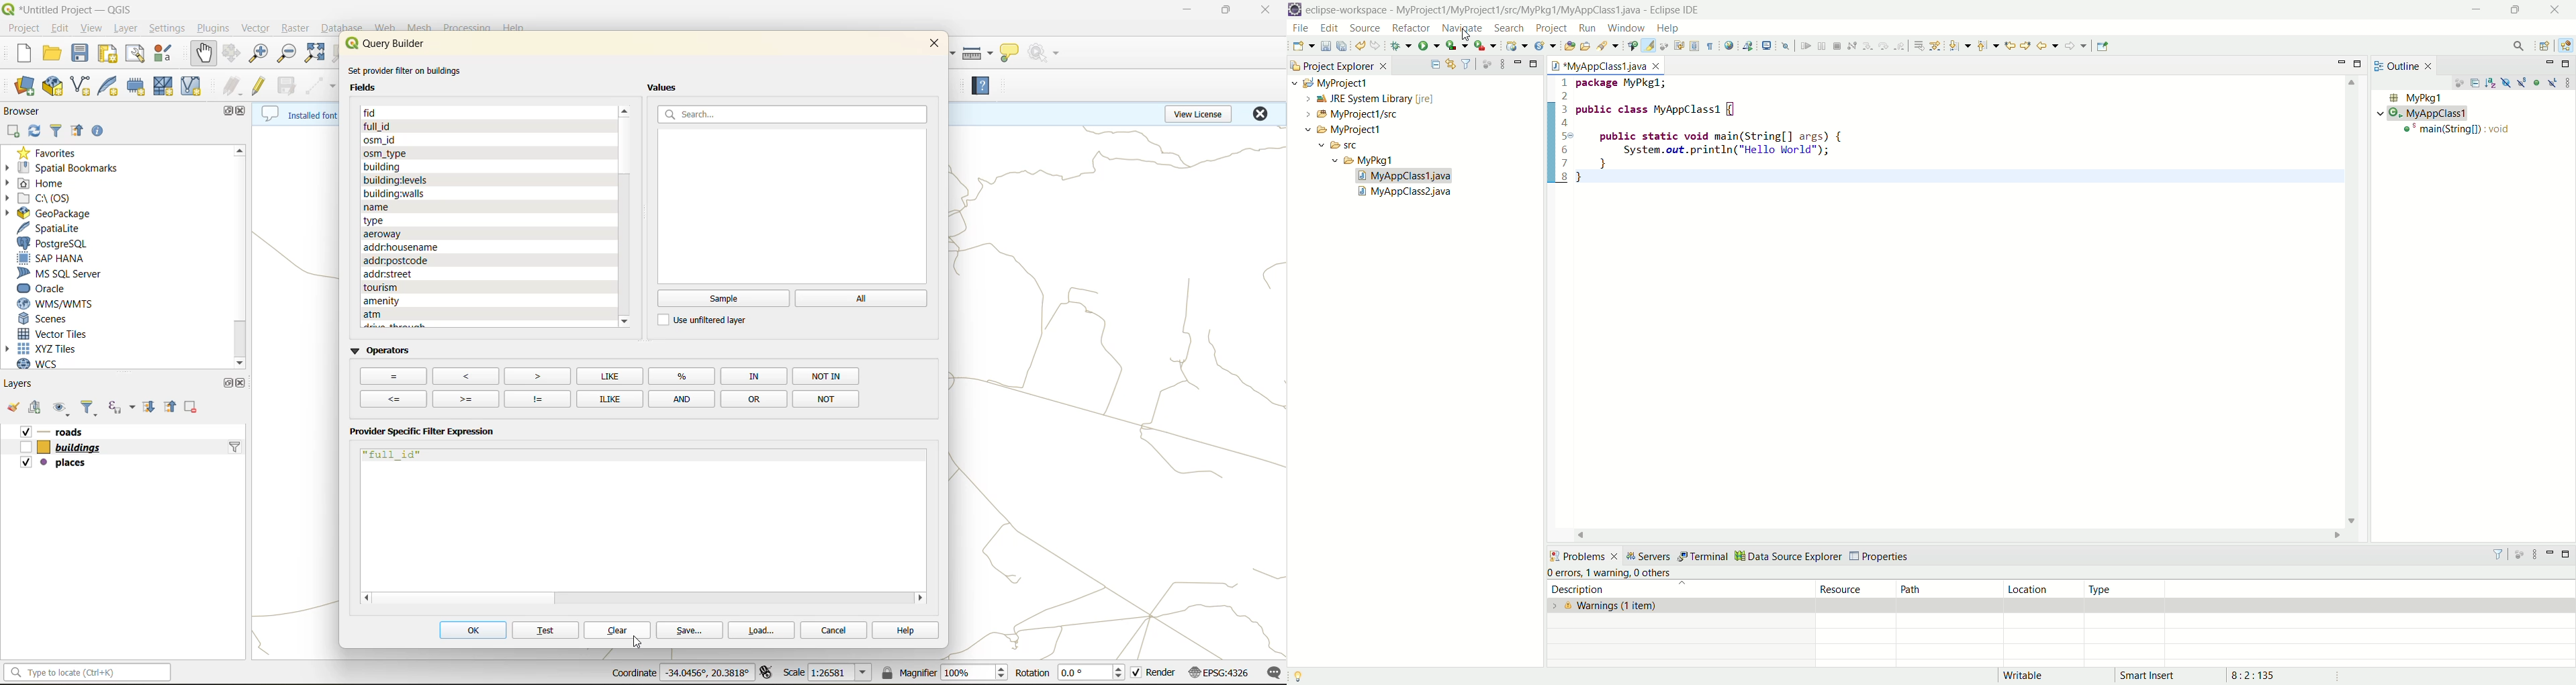 Image resolution: width=2576 pixels, height=700 pixels. I want to click on spatialite, so click(57, 228).